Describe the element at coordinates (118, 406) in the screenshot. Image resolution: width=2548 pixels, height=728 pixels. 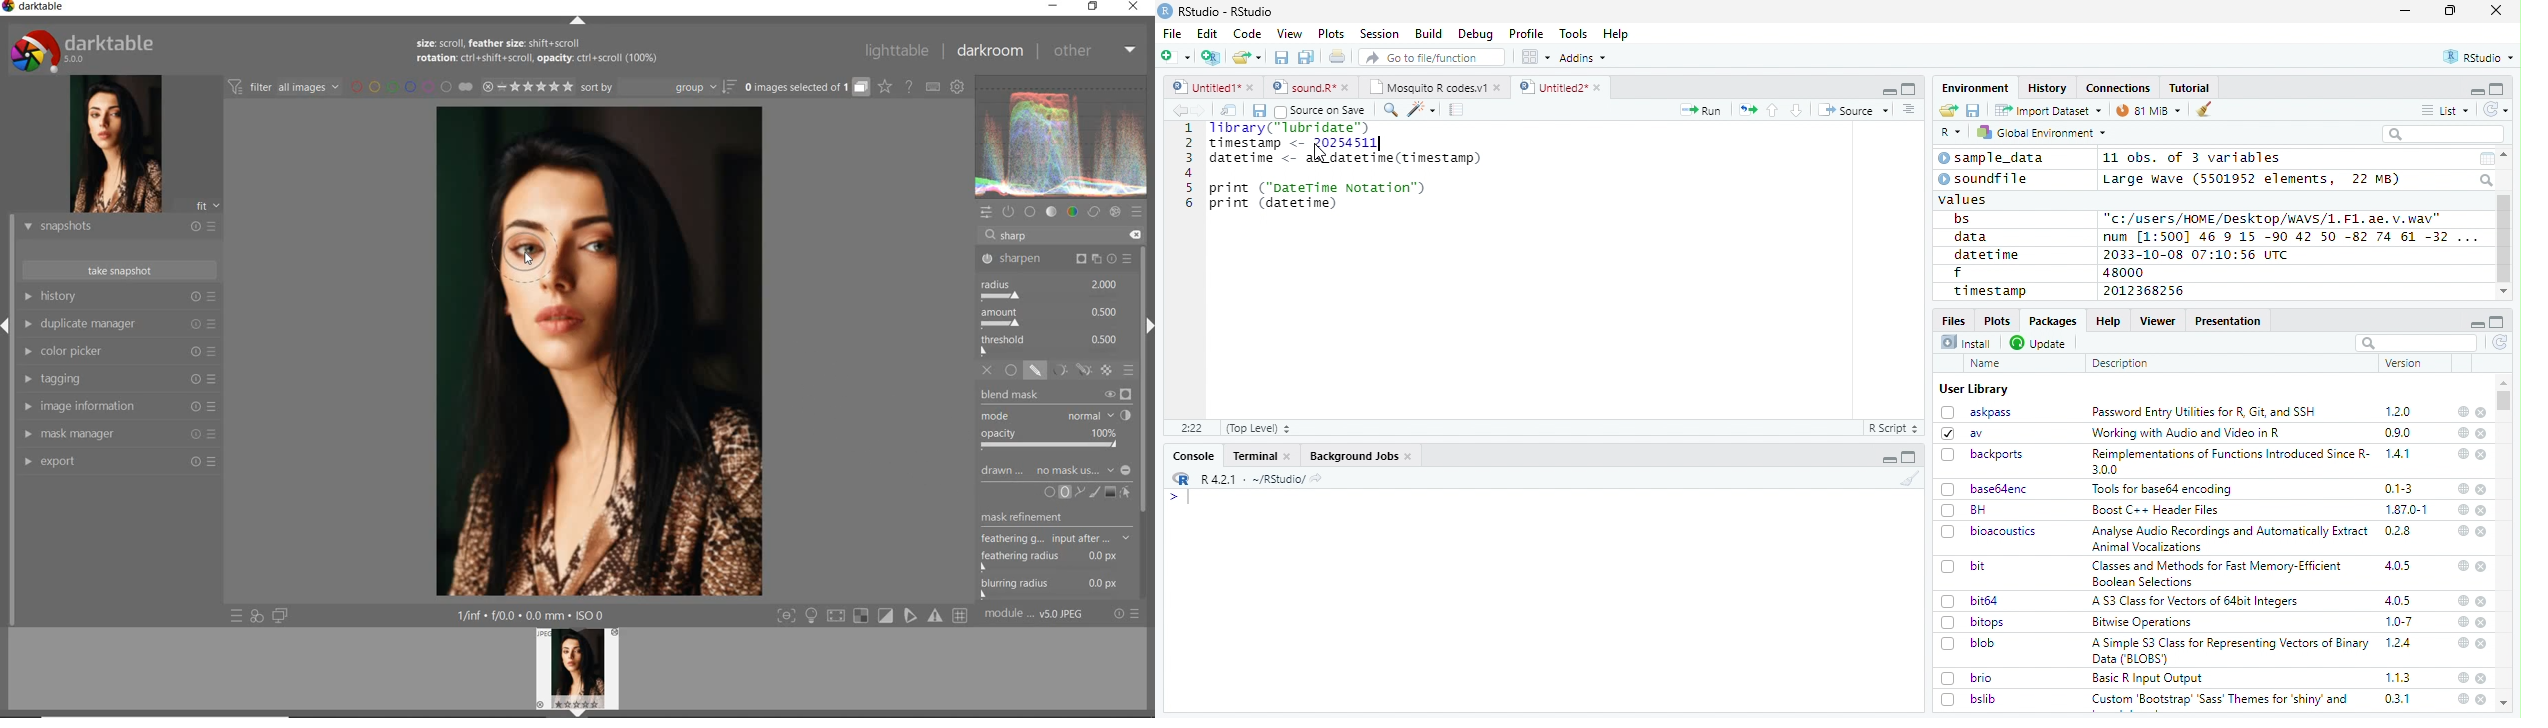
I see `image information` at that location.